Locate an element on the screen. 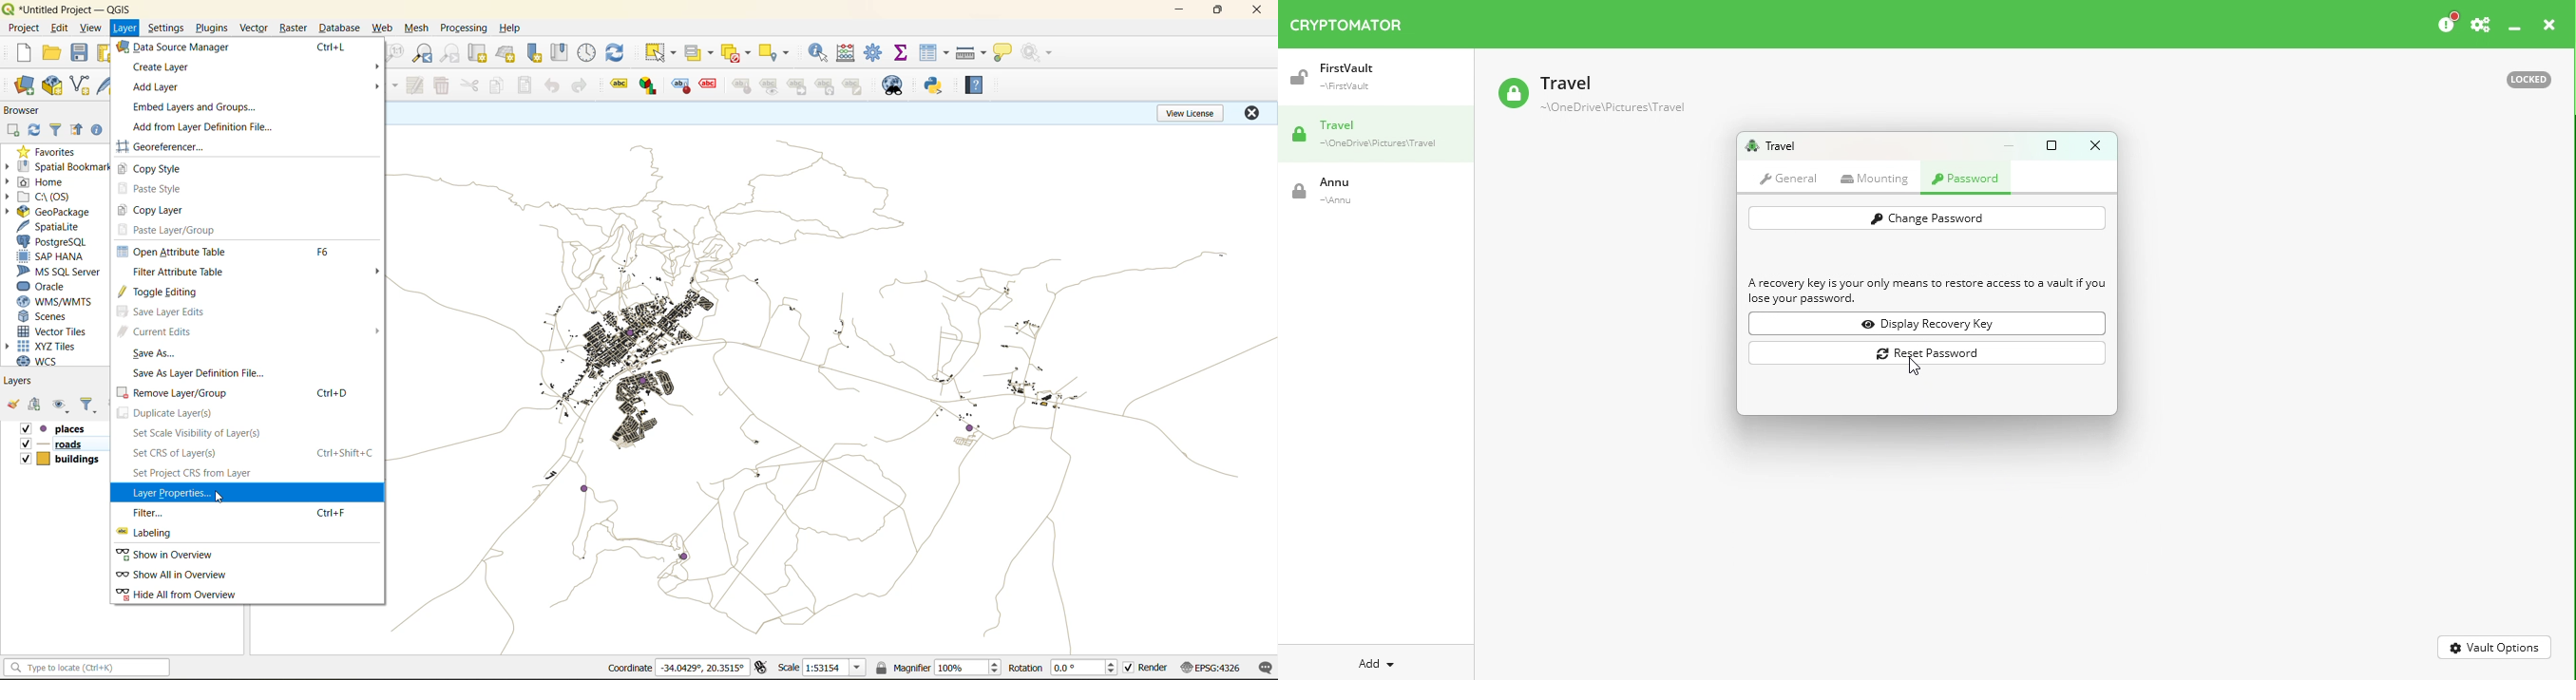  select location is located at coordinates (777, 52).